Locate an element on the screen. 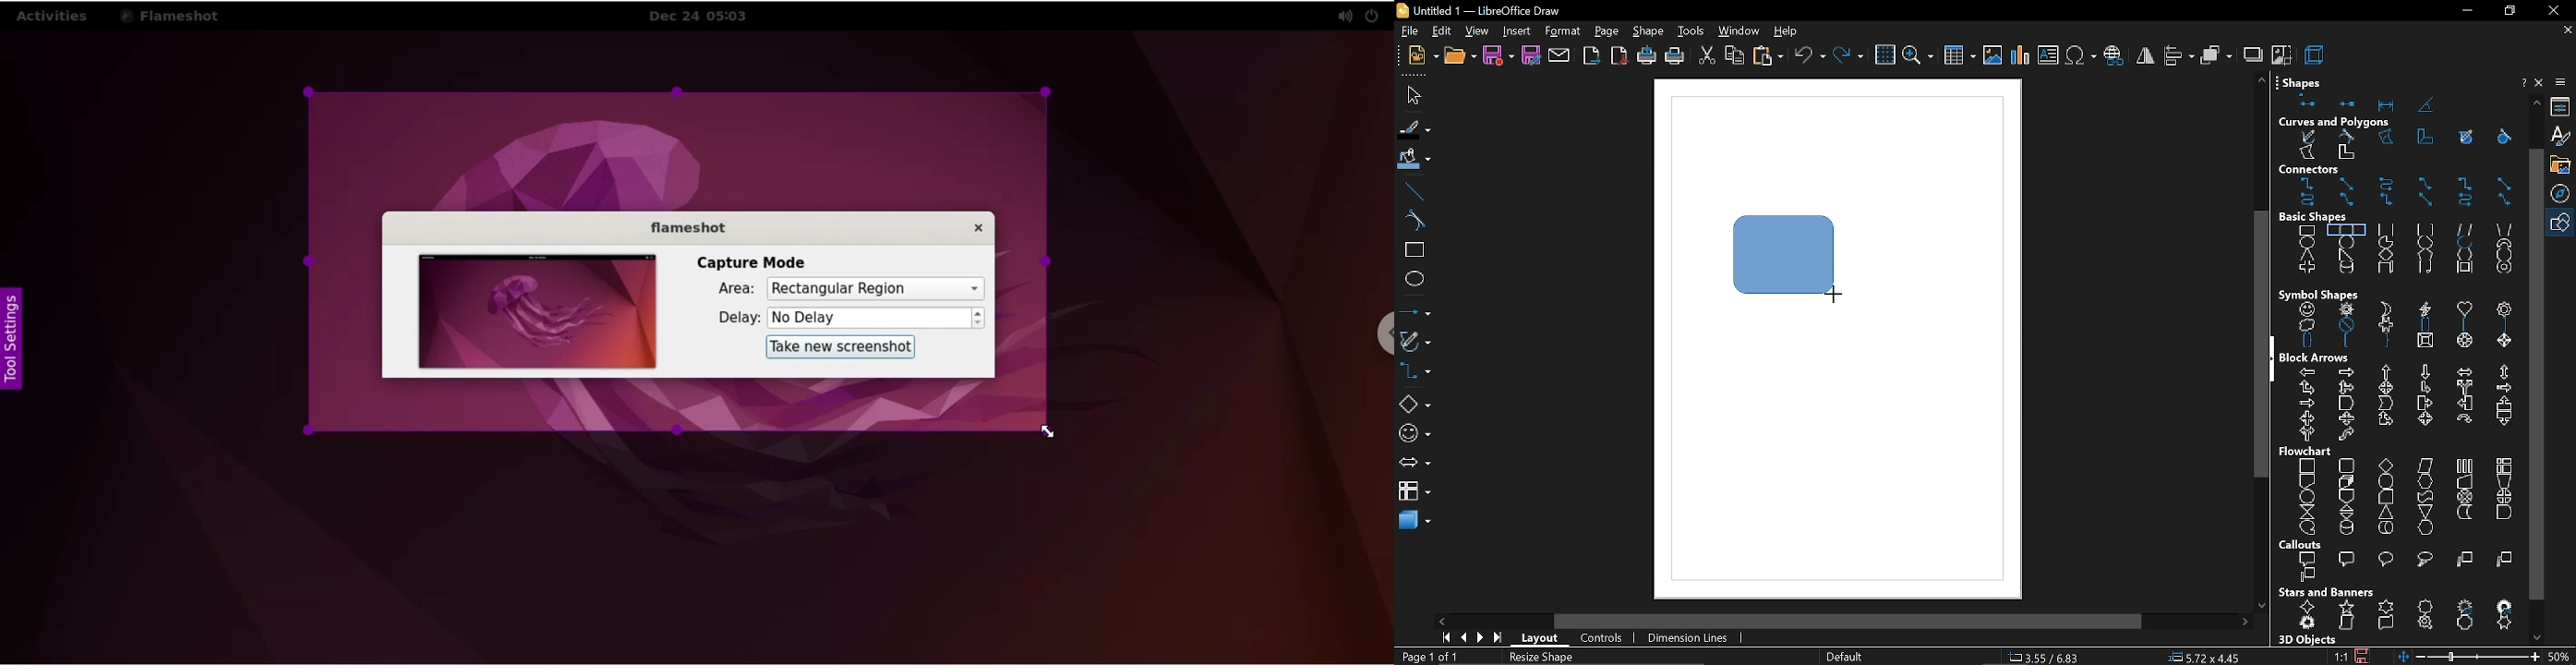 The image size is (2576, 672). insert table is located at coordinates (1960, 58).